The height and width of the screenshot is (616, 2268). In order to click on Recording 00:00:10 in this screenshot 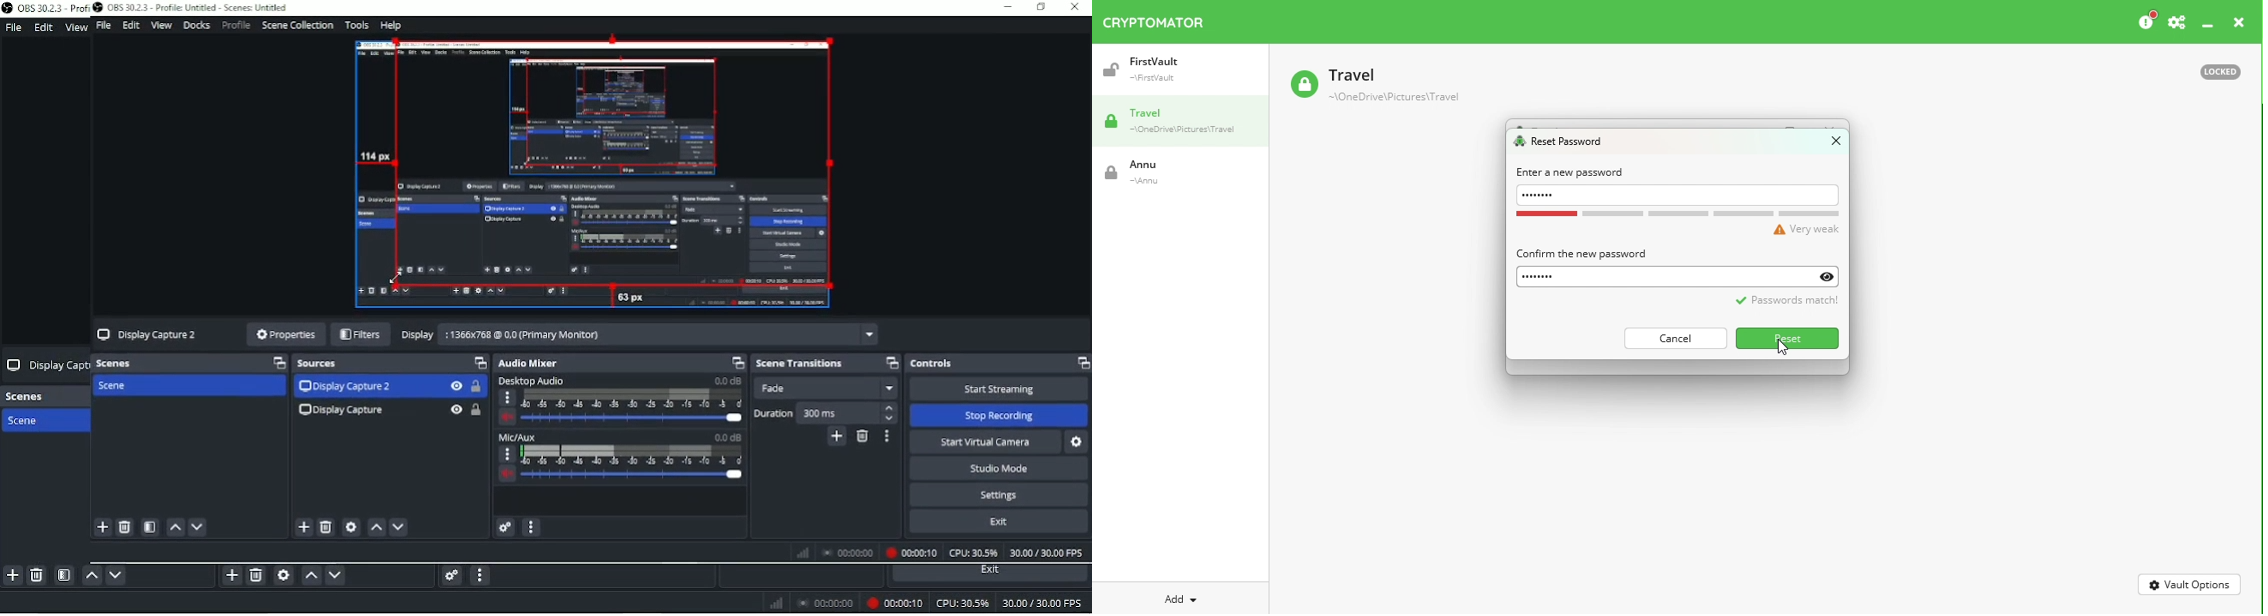, I will do `click(894, 604)`.